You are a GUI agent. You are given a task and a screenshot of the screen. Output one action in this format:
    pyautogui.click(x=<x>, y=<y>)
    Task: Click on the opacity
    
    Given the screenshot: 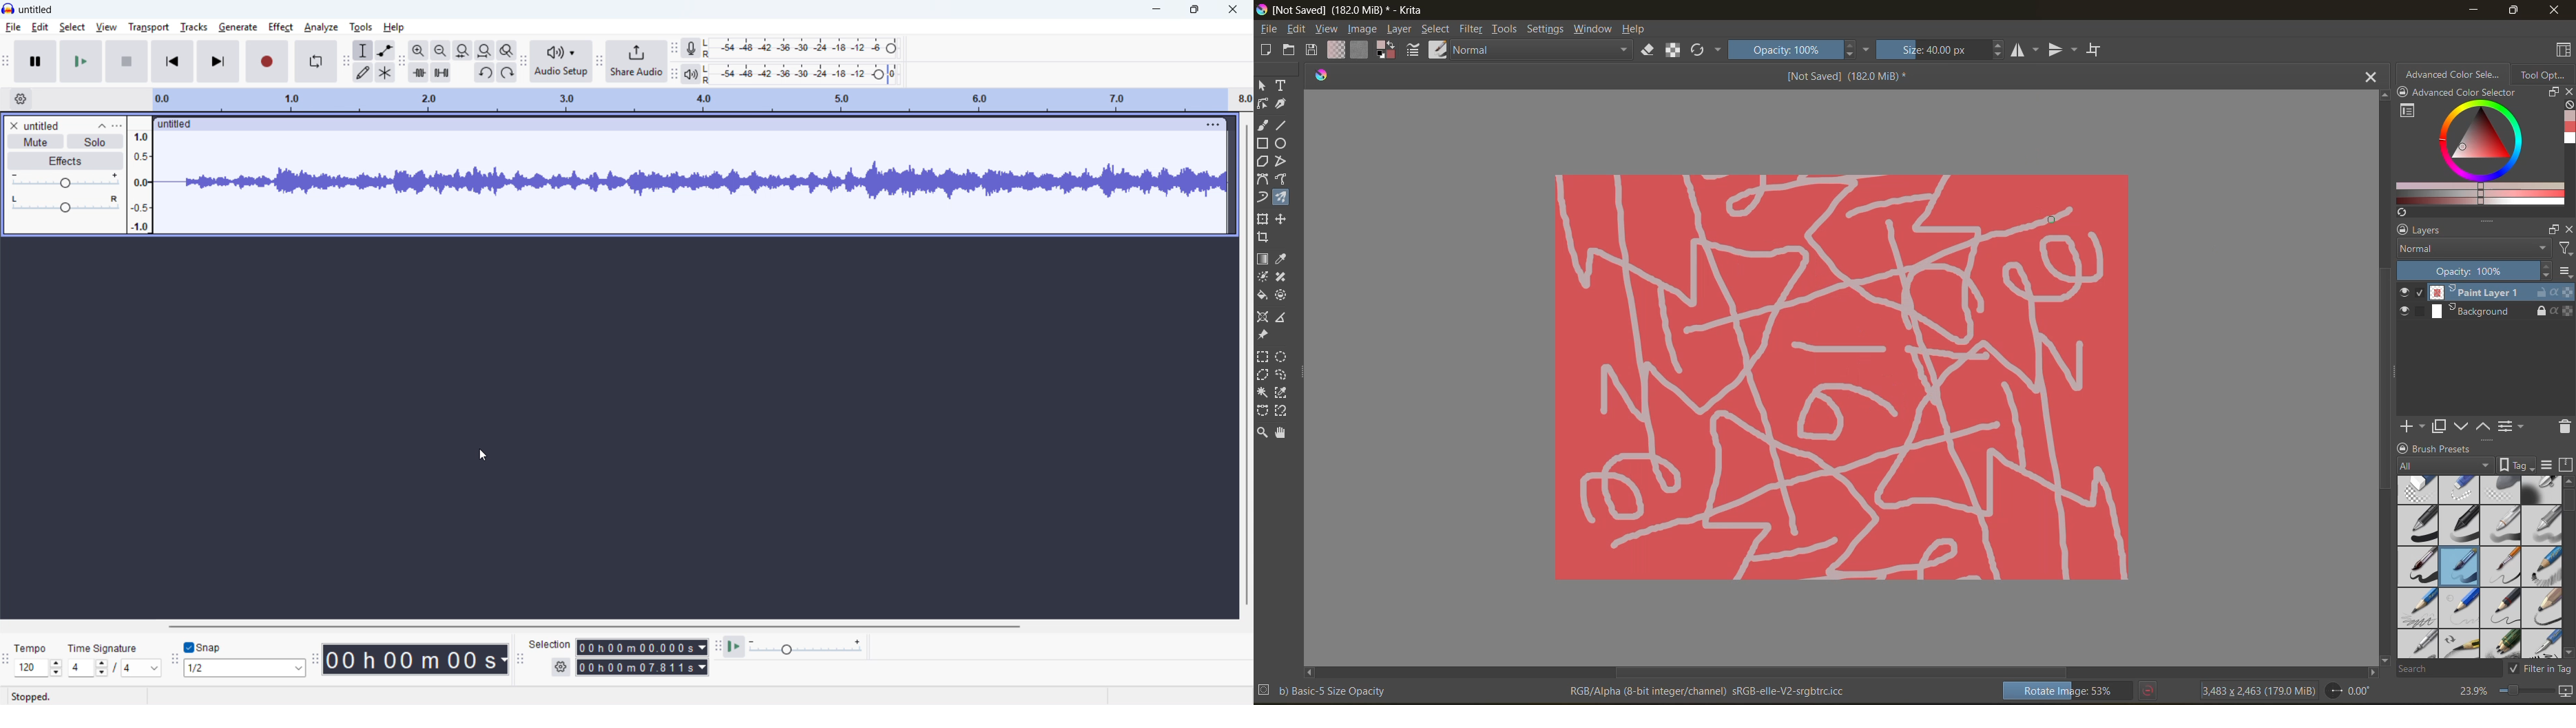 What is the action you would take?
    pyautogui.click(x=1803, y=48)
    